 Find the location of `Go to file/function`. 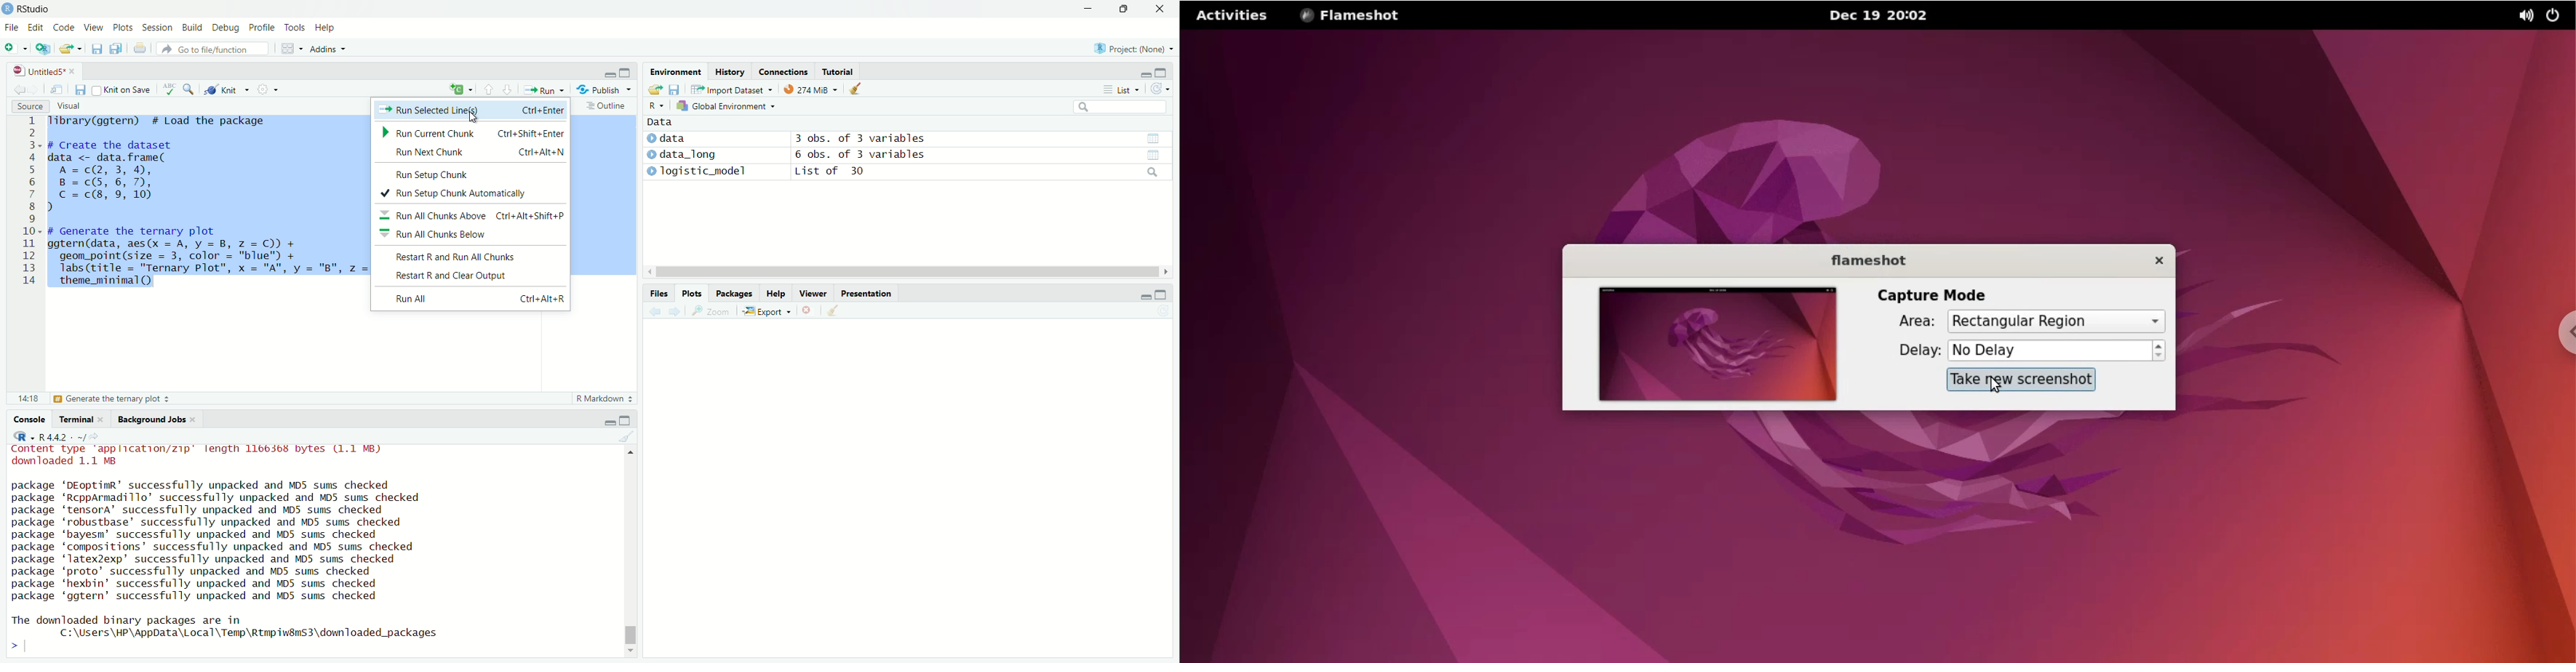

Go to file/function is located at coordinates (208, 48).